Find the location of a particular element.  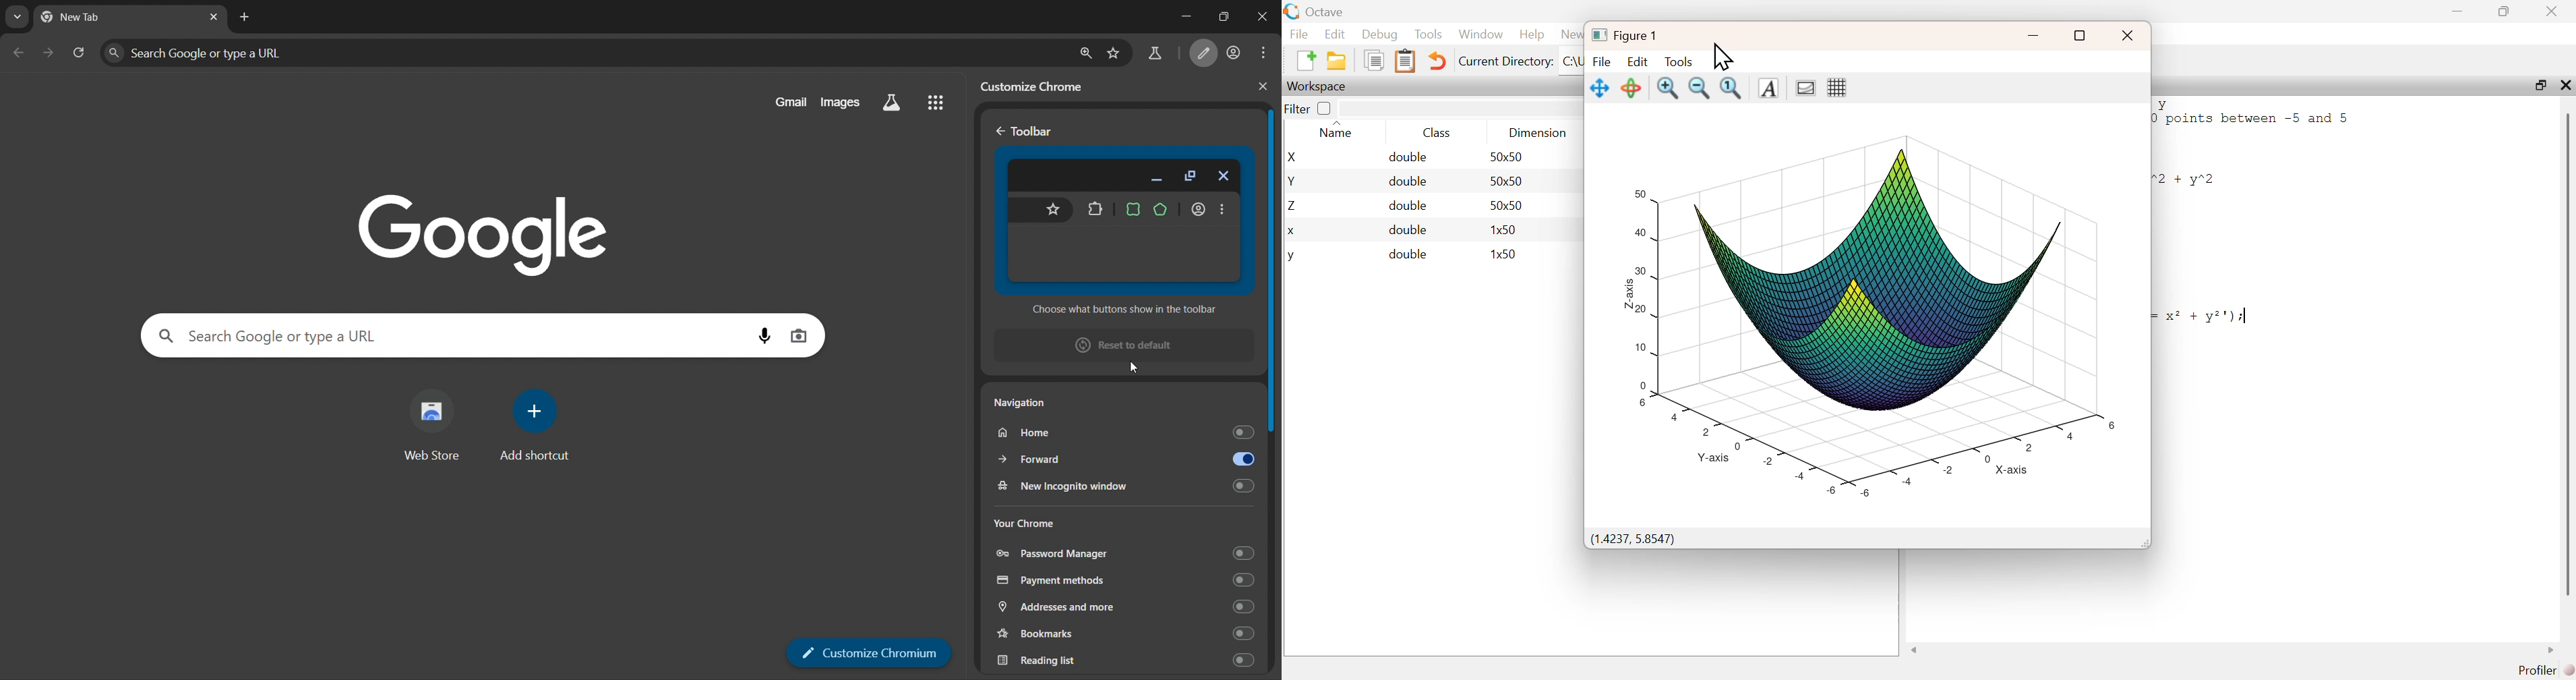

addresses and more is located at coordinates (1125, 608).